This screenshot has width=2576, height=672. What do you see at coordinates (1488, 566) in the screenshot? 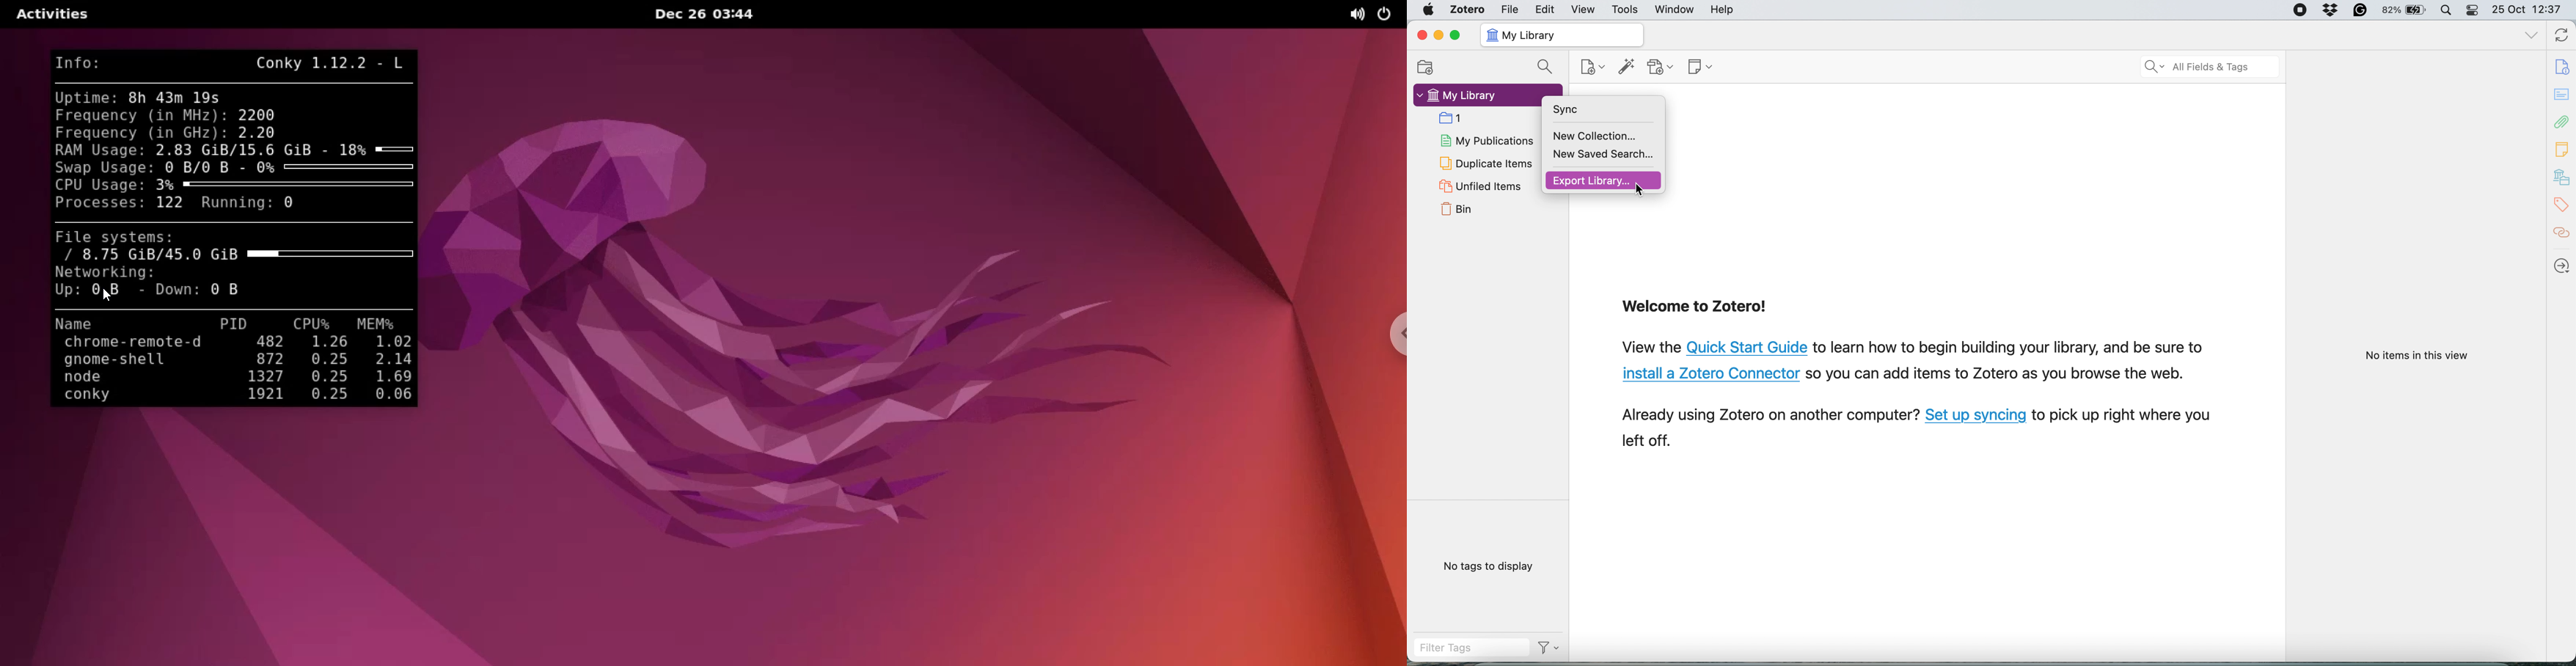
I see `no tags to display` at bounding box center [1488, 566].